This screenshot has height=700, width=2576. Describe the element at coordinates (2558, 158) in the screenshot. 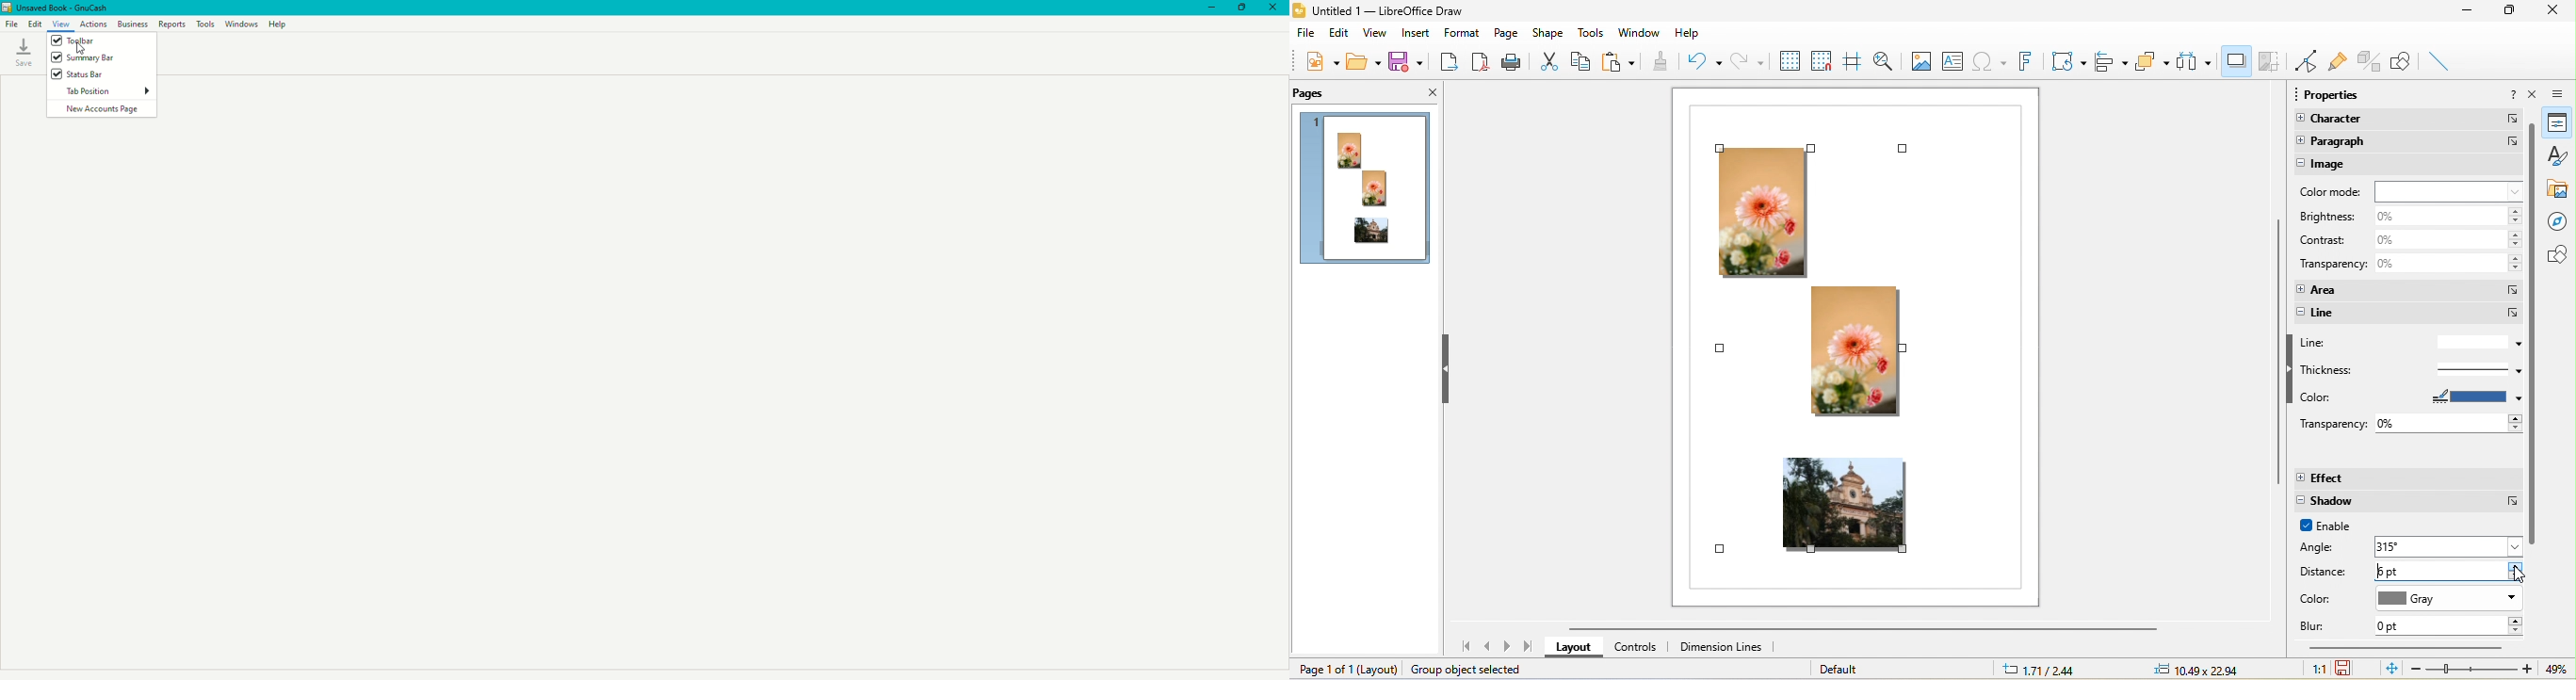

I see `styles` at that location.